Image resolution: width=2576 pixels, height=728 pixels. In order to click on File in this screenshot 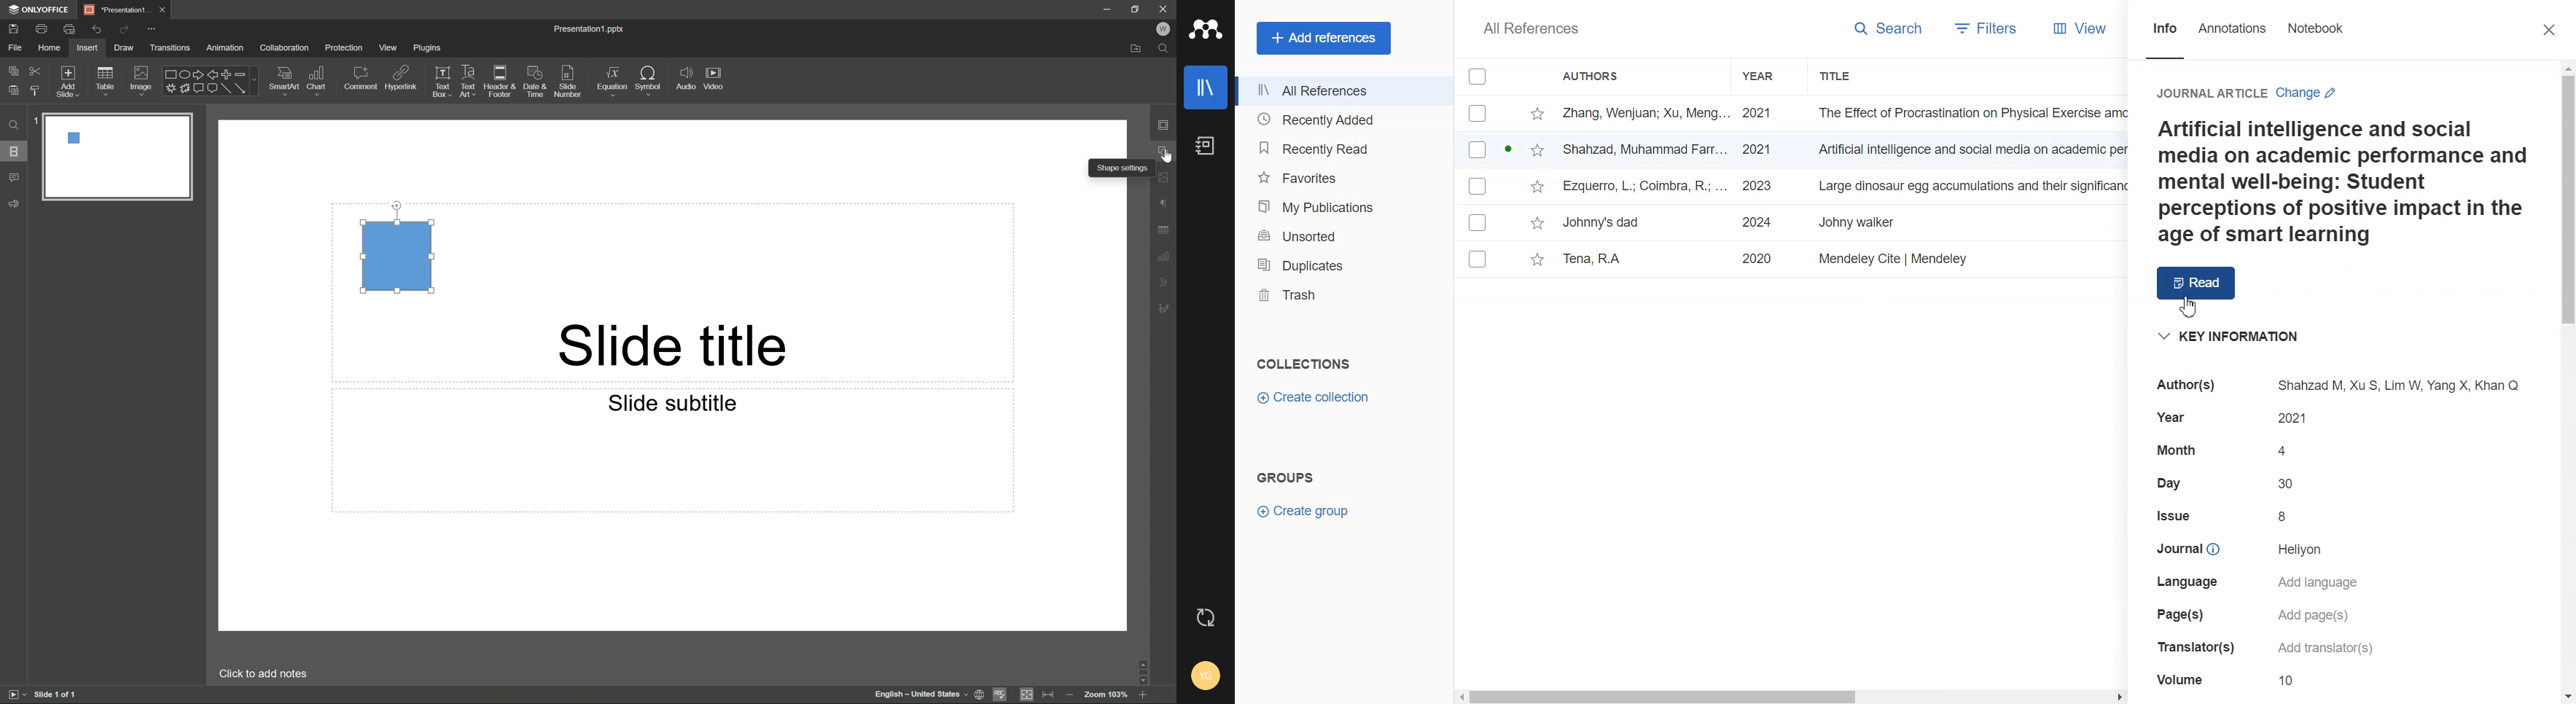, I will do `click(1789, 260)`.